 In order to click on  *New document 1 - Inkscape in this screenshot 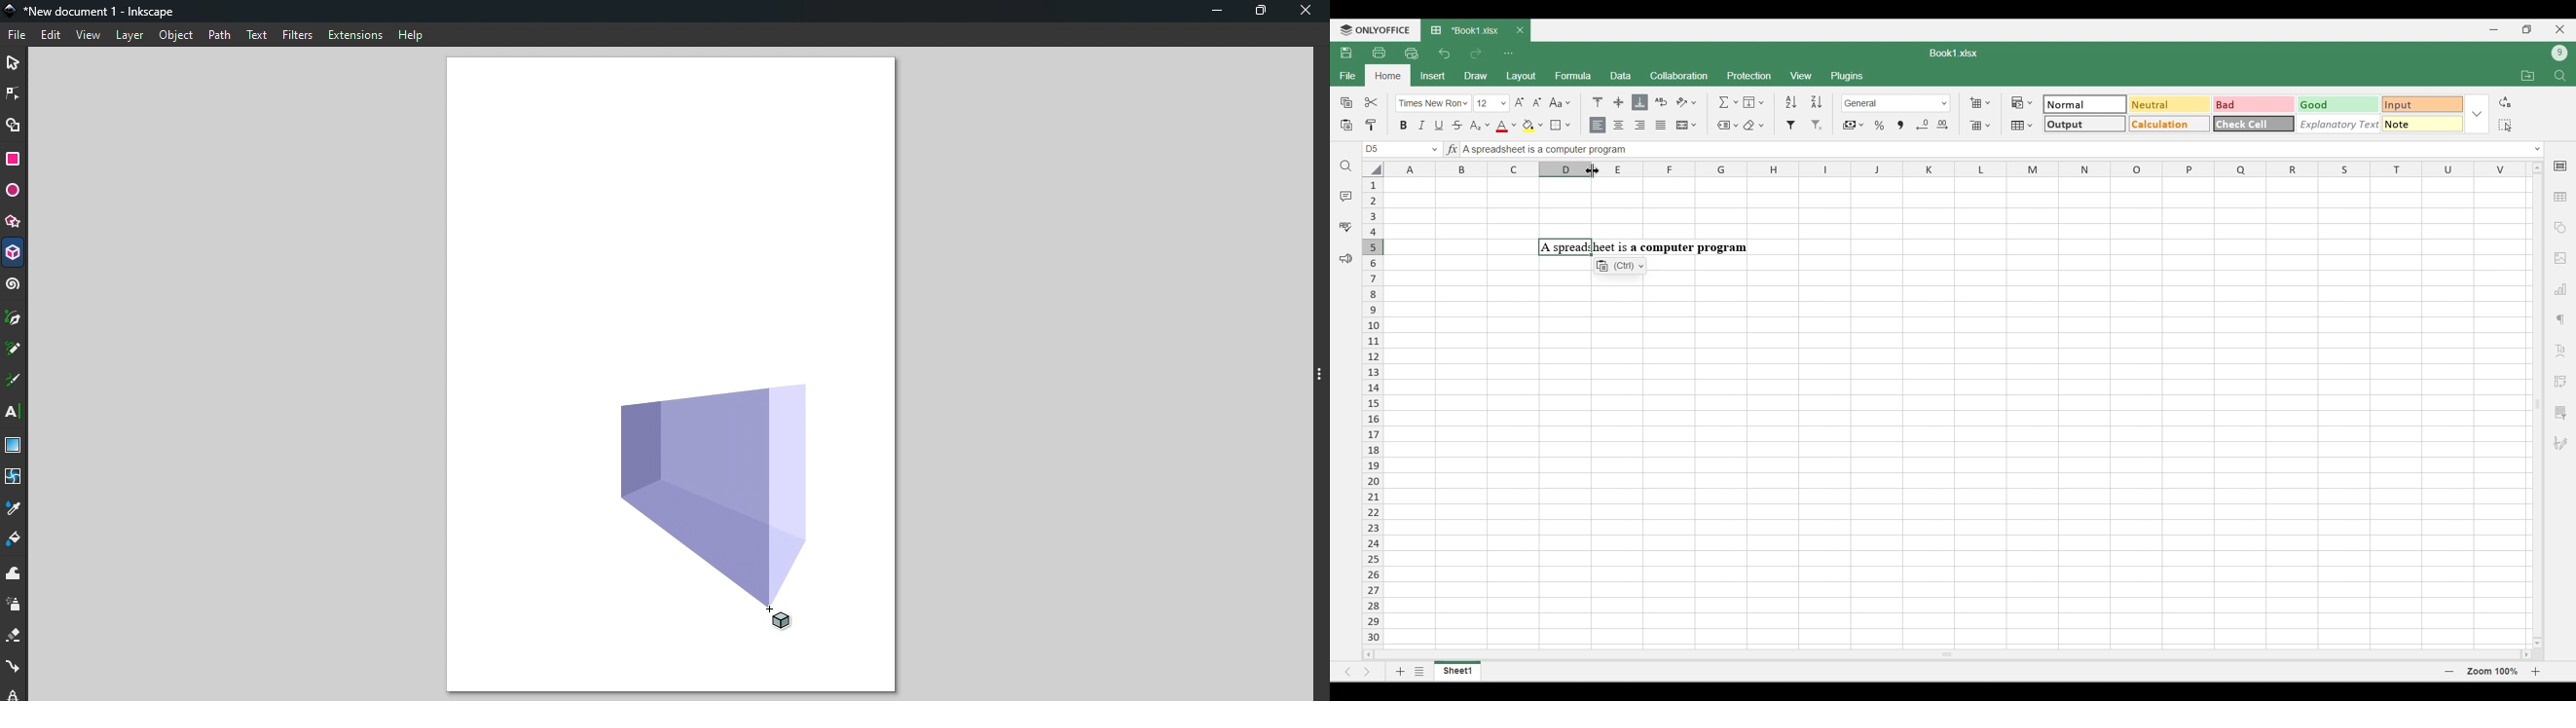, I will do `click(93, 13)`.